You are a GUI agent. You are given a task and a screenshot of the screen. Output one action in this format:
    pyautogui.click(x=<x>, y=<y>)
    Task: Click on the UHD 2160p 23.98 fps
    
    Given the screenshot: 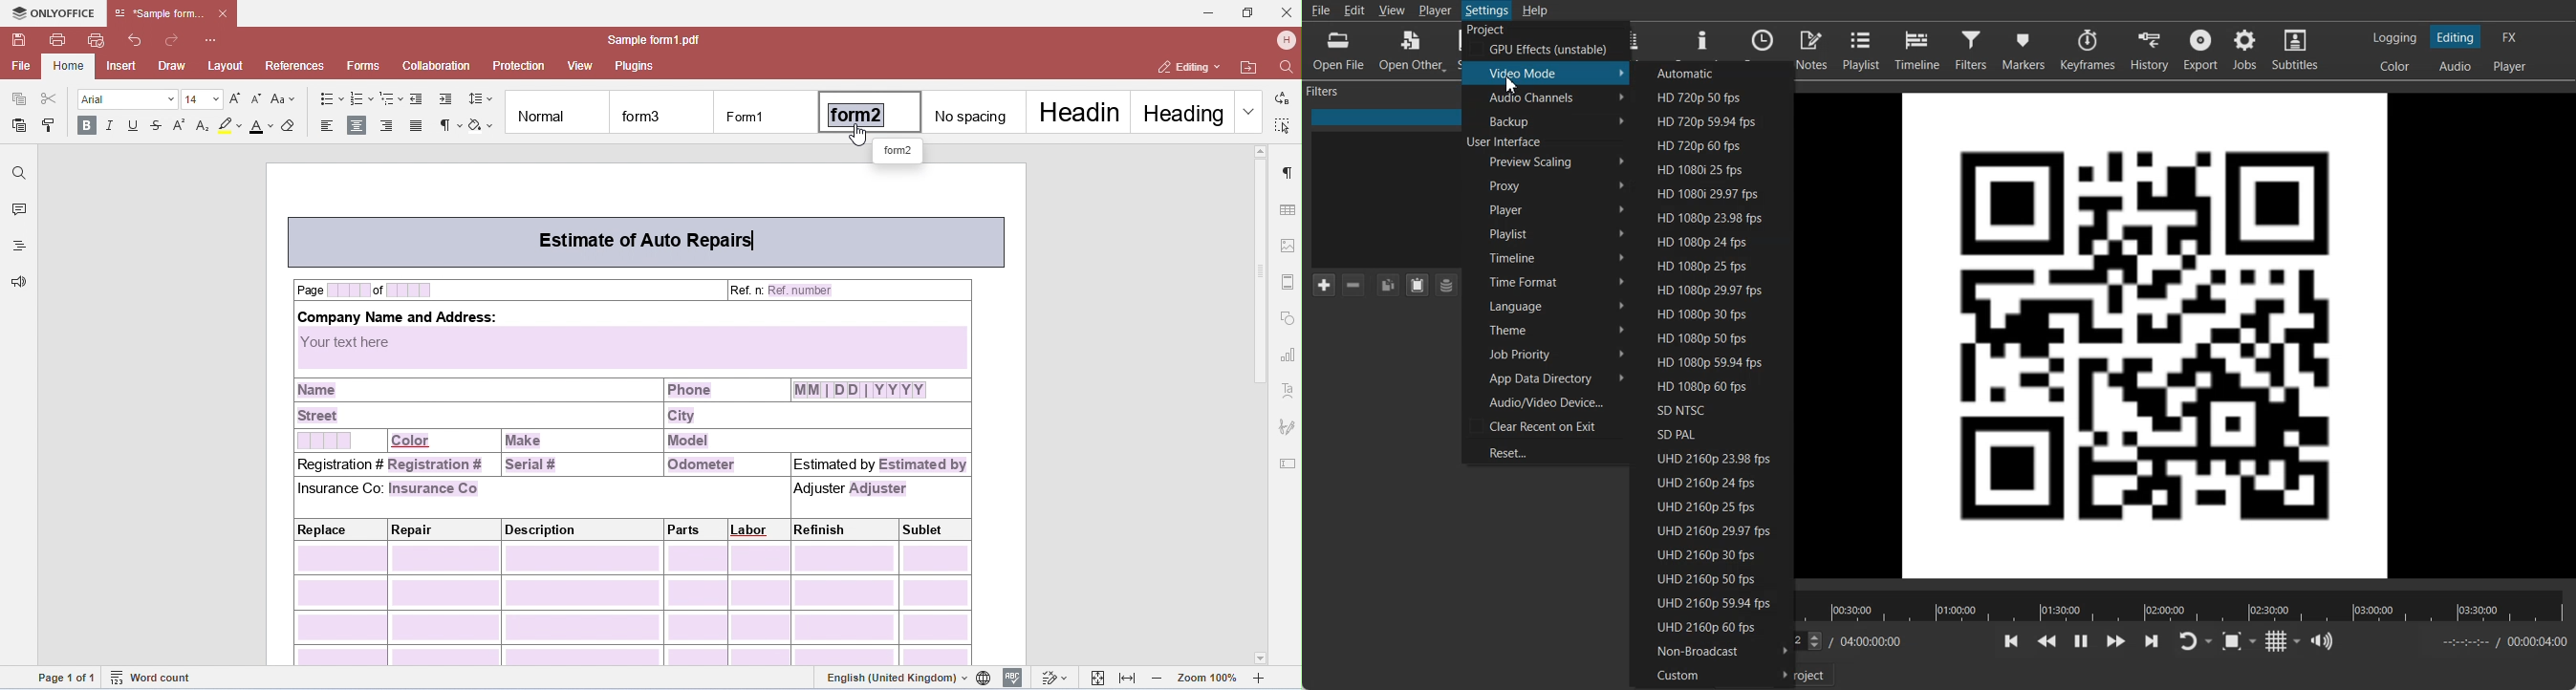 What is the action you would take?
    pyautogui.click(x=1705, y=457)
    